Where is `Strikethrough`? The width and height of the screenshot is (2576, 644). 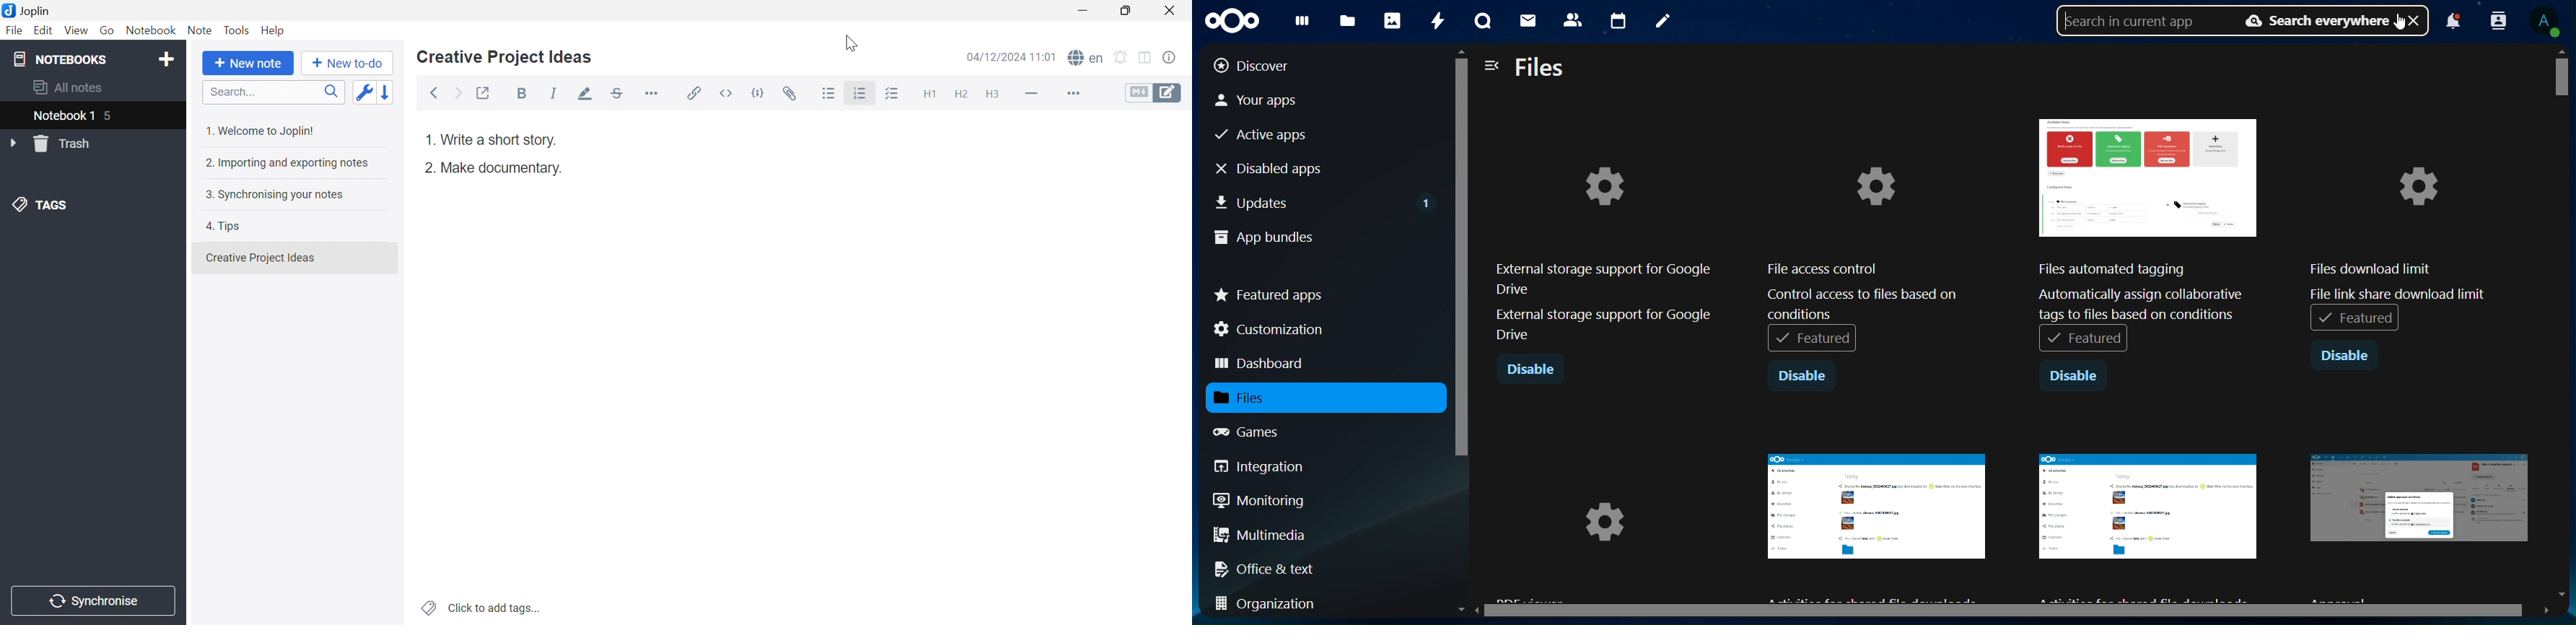
Strikethrough is located at coordinates (621, 94).